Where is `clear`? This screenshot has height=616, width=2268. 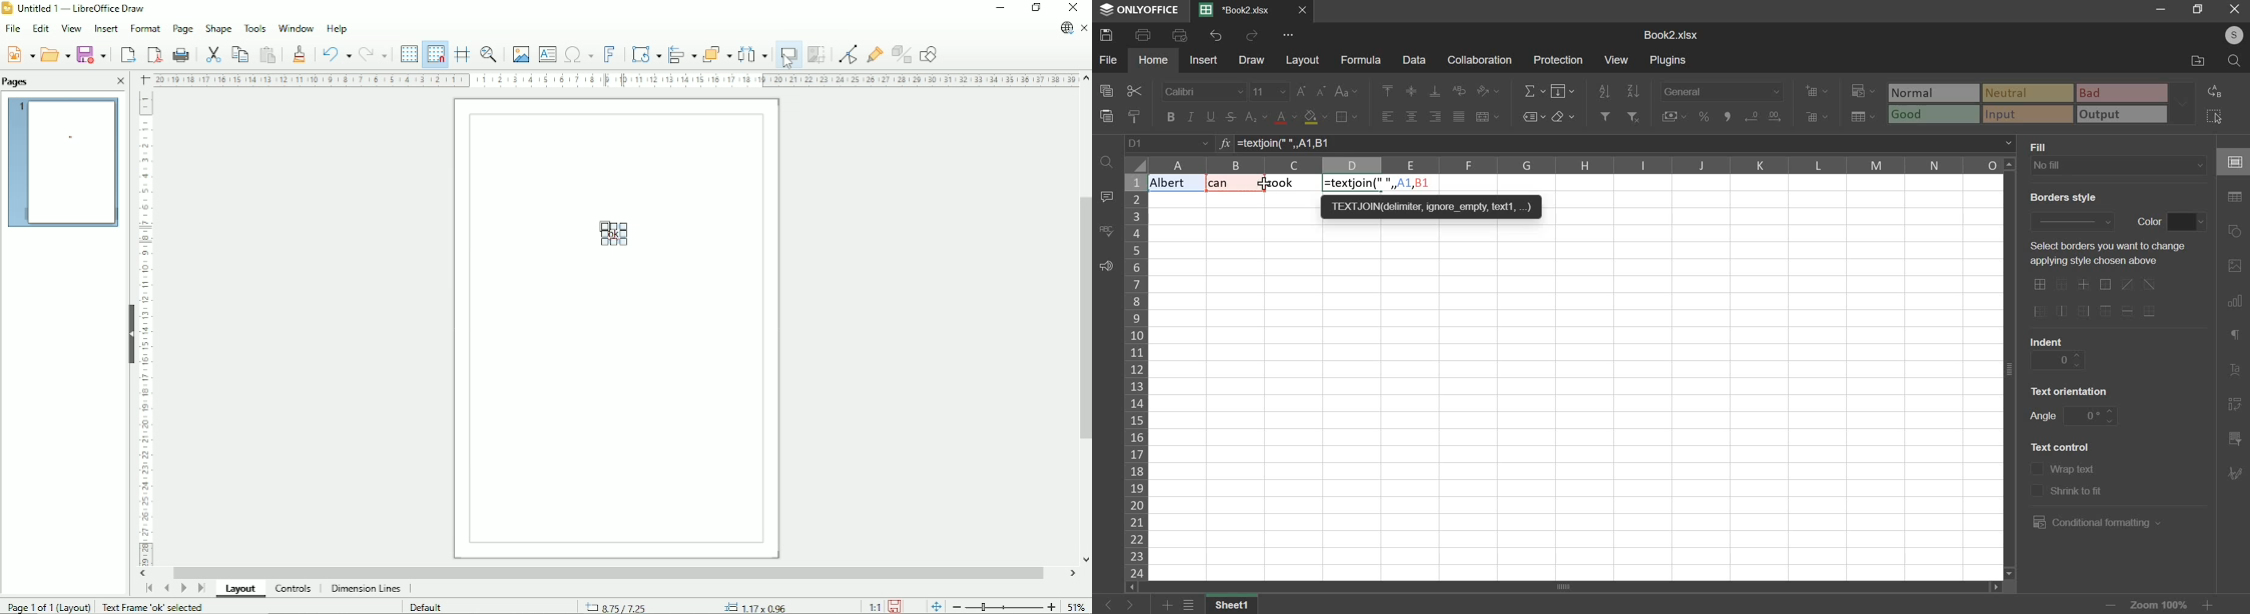
clear is located at coordinates (1563, 116).